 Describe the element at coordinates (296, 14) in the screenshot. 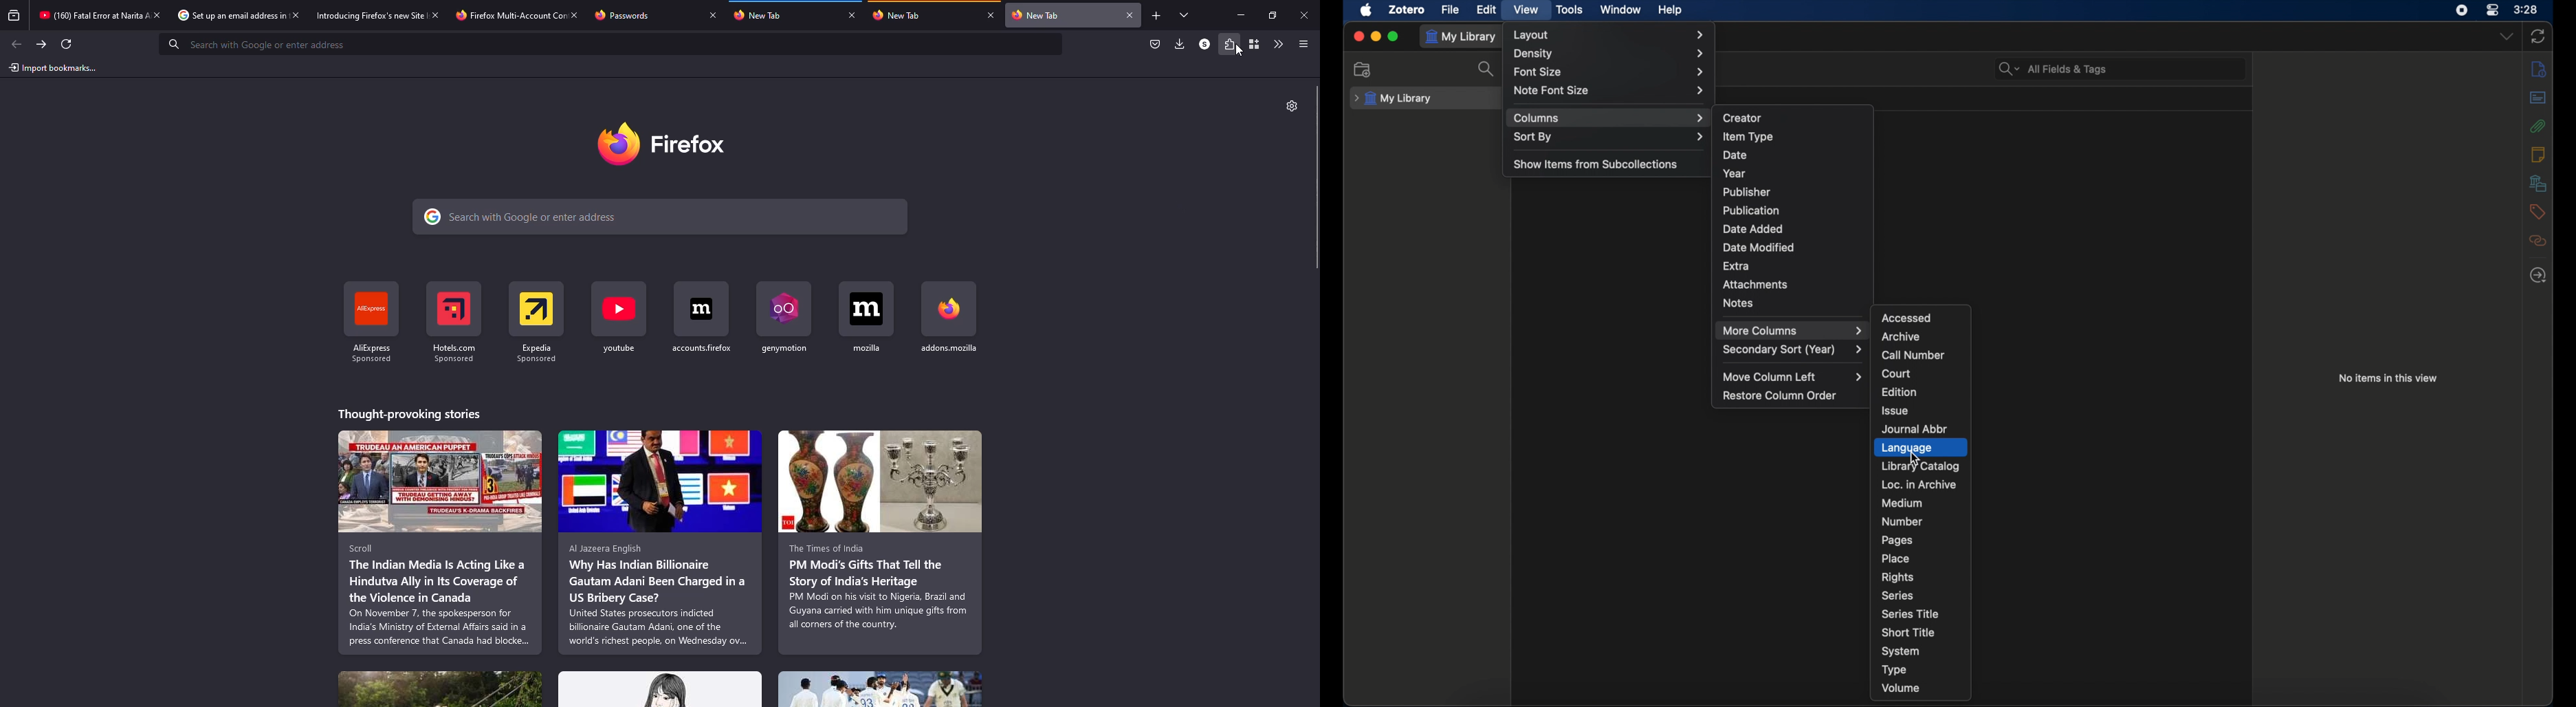

I see `close` at that location.